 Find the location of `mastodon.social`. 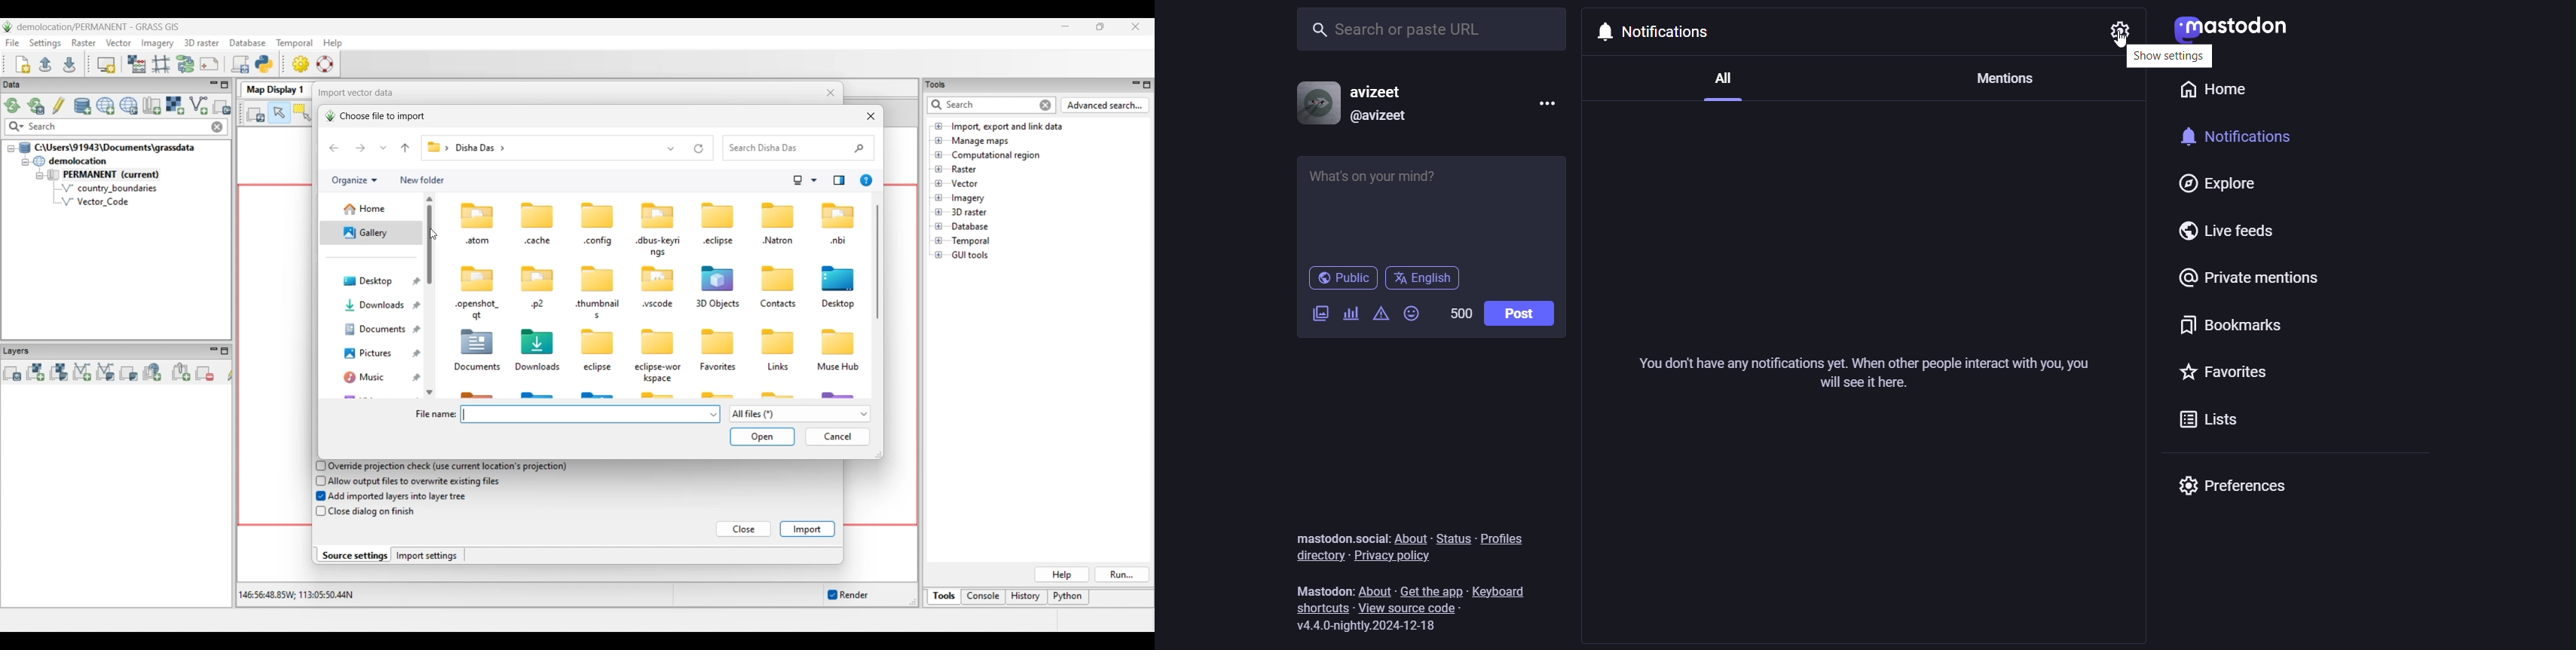

mastodon.social is located at coordinates (1339, 535).